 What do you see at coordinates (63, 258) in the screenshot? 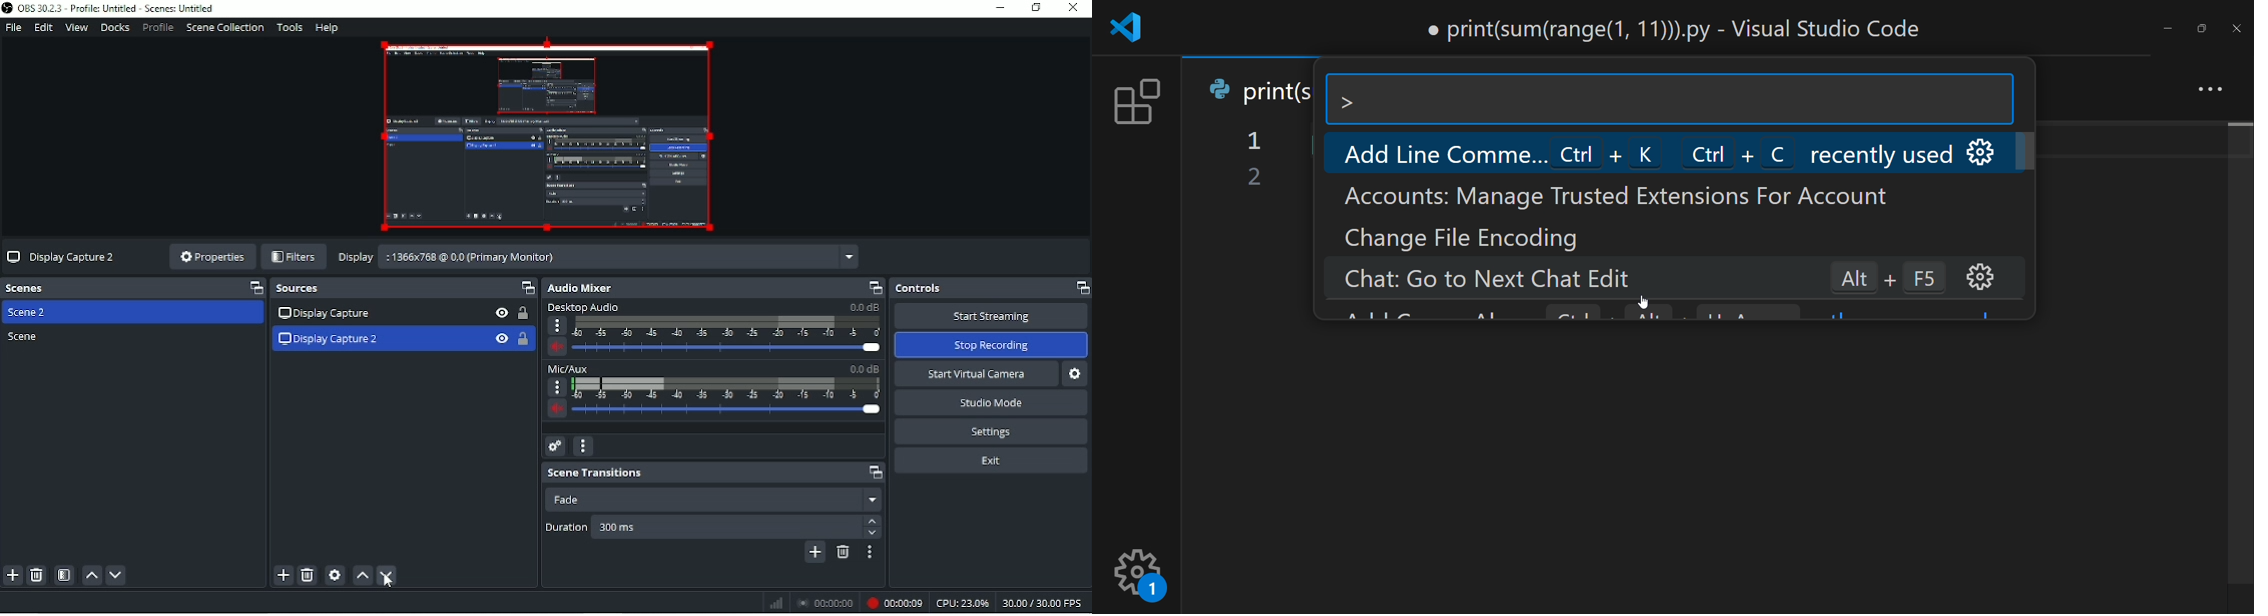
I see `Display Capture 2` at bounding box center [63, 258].